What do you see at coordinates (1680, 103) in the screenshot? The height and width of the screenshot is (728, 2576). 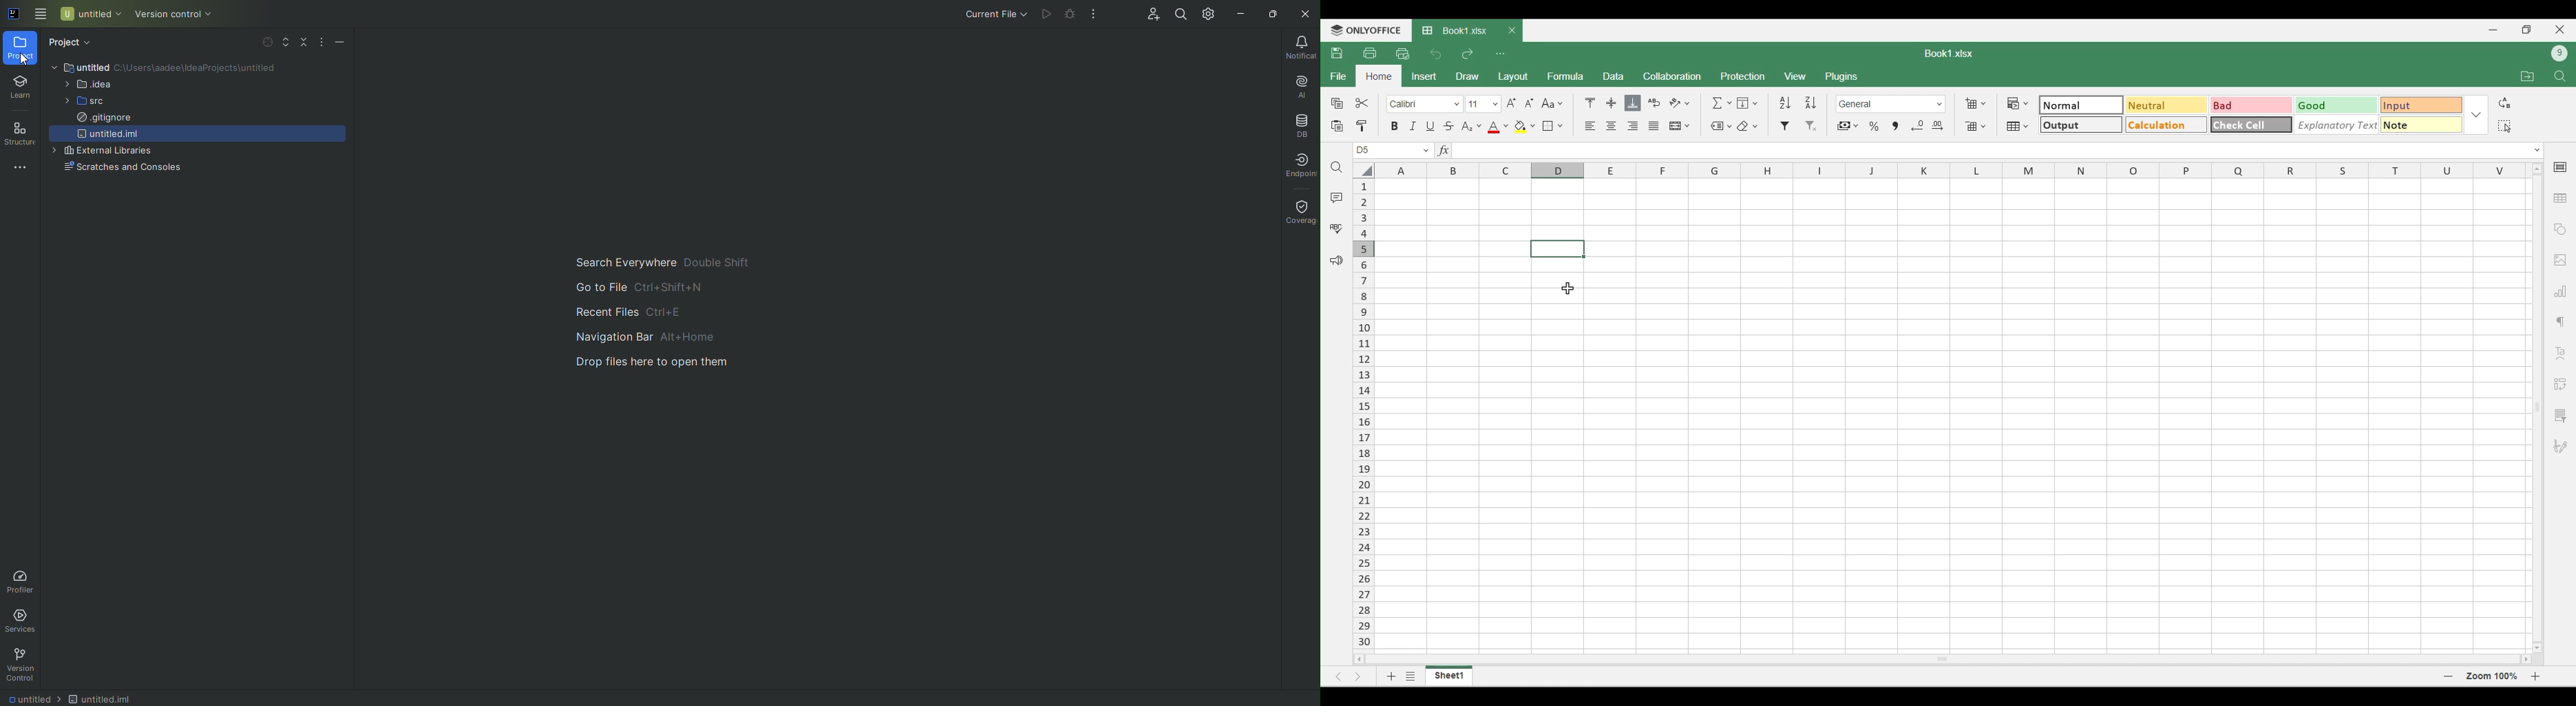 I see `Orientation options` at bounding box center [1680, 103].